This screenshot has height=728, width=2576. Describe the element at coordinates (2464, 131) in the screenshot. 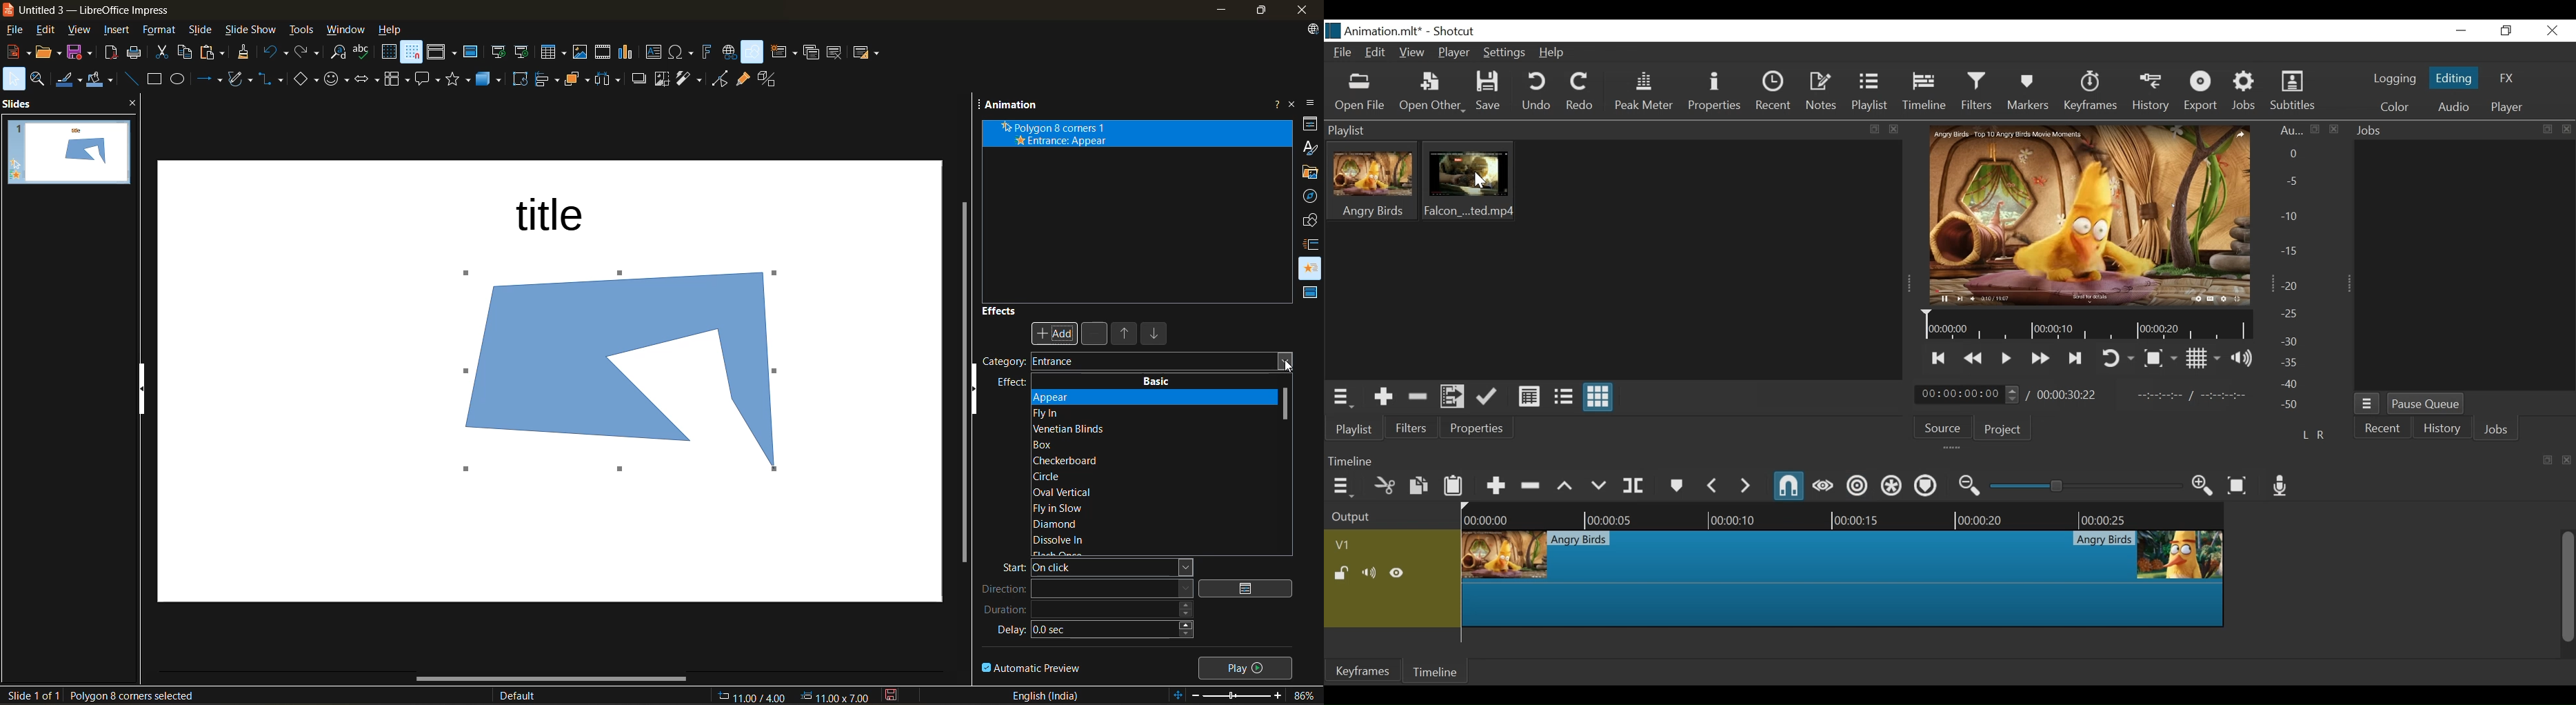

I see `Jobs Panel` at that location.